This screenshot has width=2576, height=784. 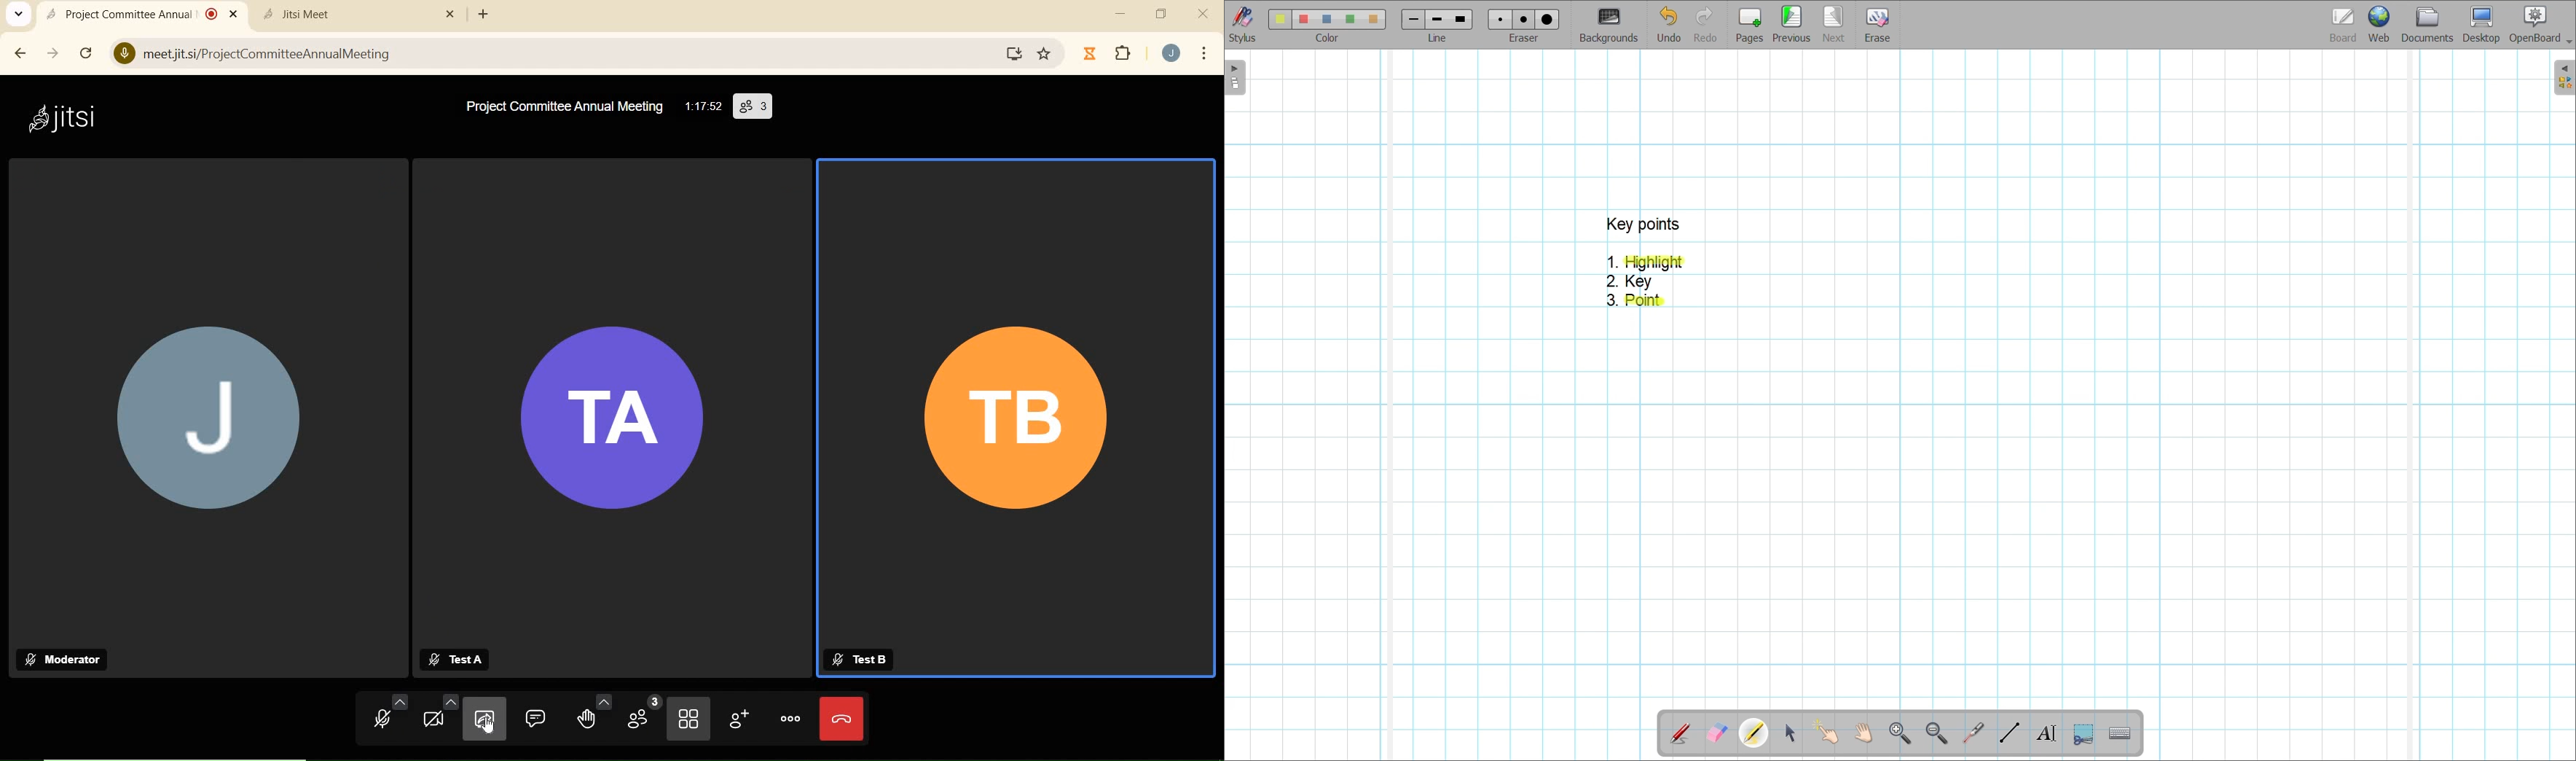 What do you see at coordinates (688, 721) in the screenshot?
I see `toggle tile view` at bounding box center [688, 721].